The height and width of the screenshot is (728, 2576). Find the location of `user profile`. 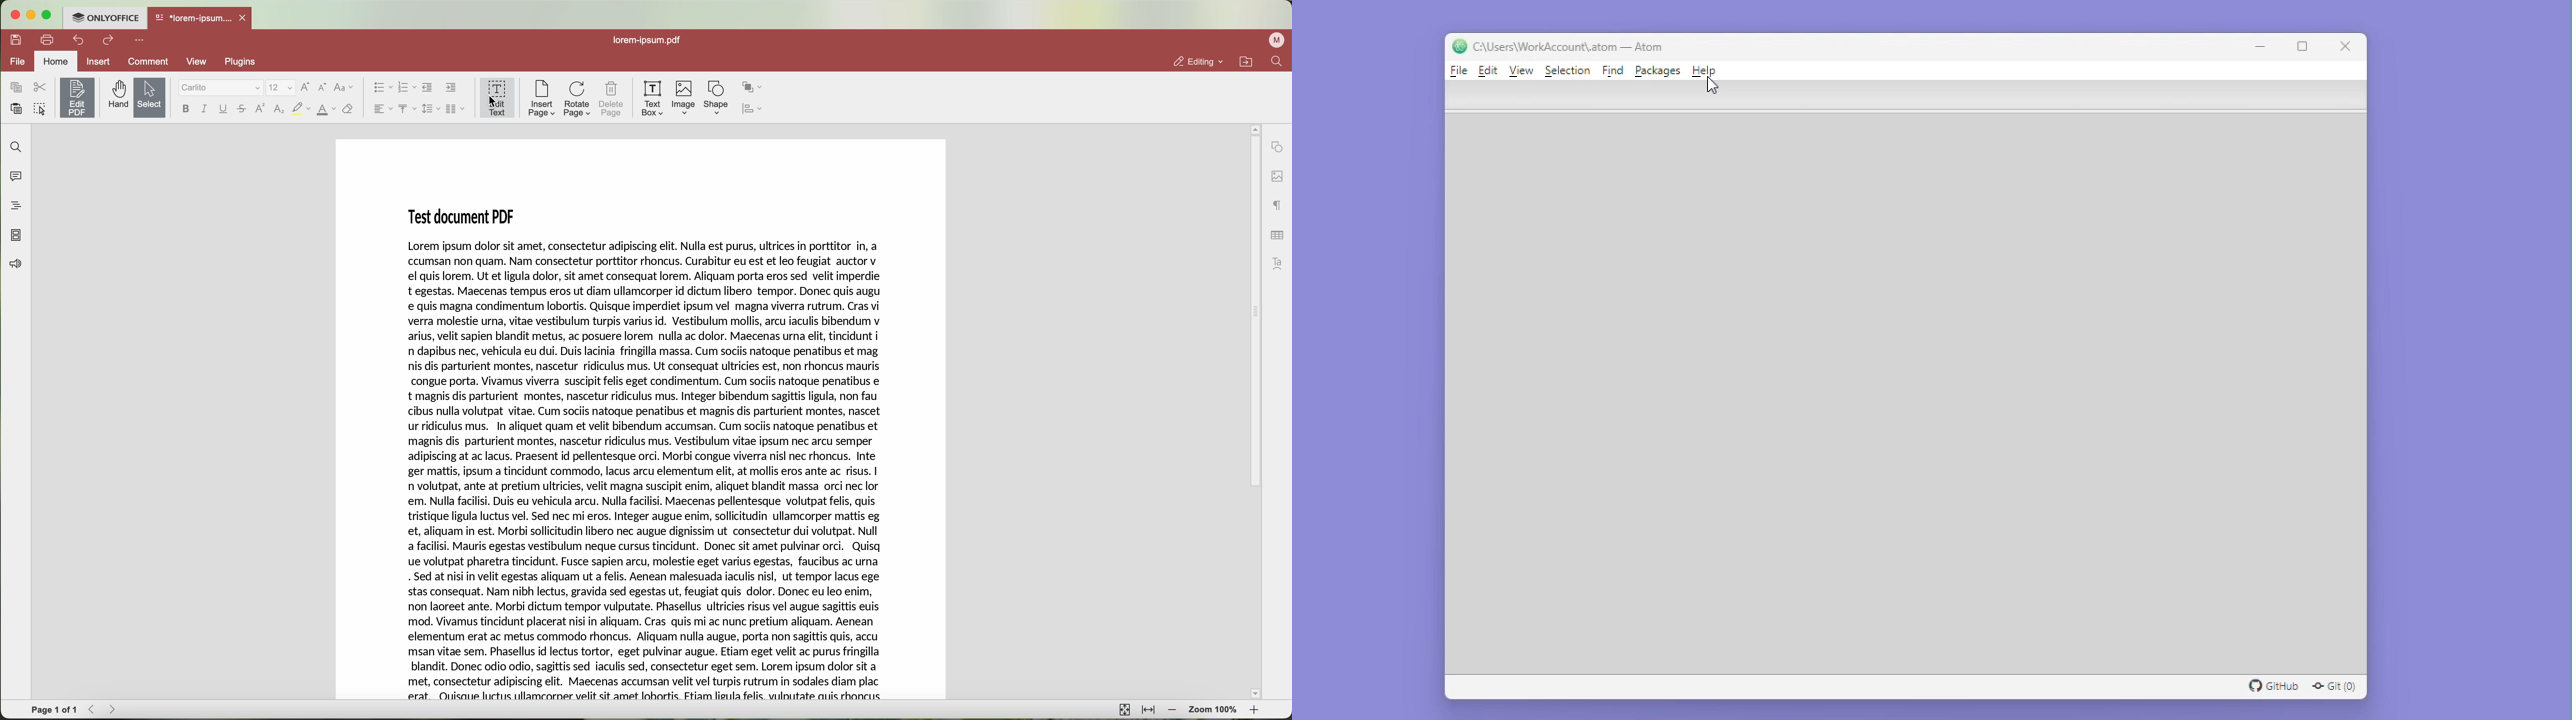

user profile is located at coordinates (1277, 42).